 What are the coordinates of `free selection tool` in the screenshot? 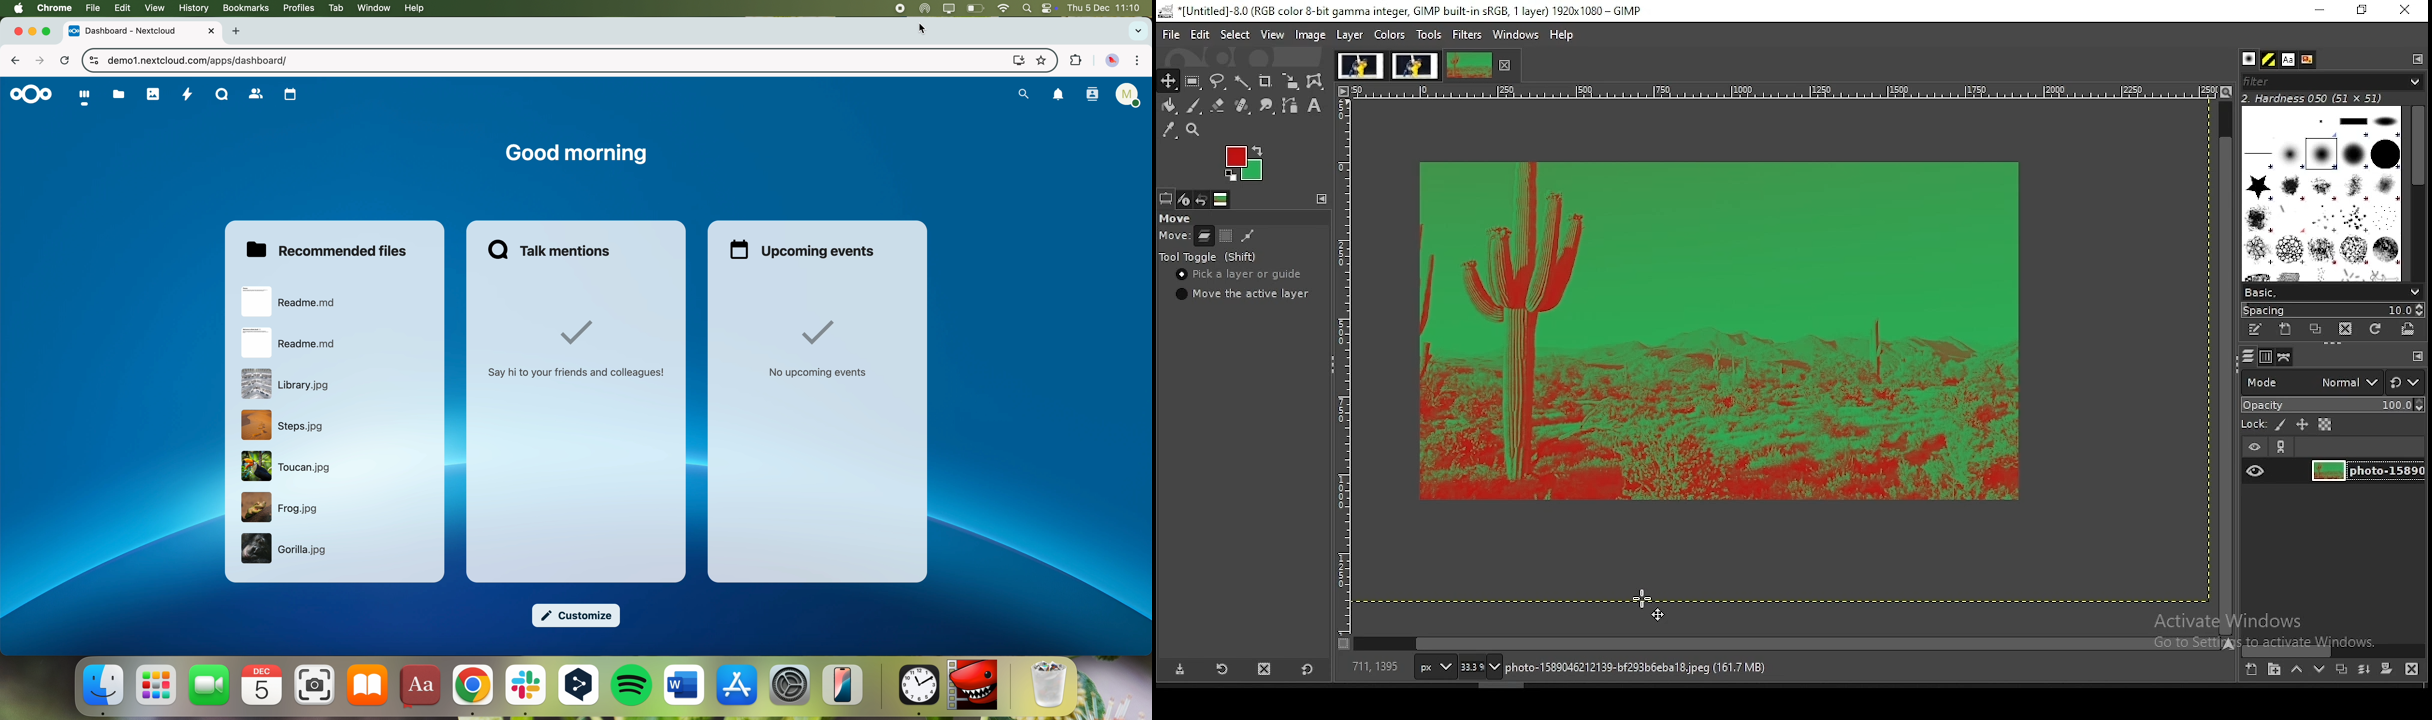 It's located at (1217, 81).